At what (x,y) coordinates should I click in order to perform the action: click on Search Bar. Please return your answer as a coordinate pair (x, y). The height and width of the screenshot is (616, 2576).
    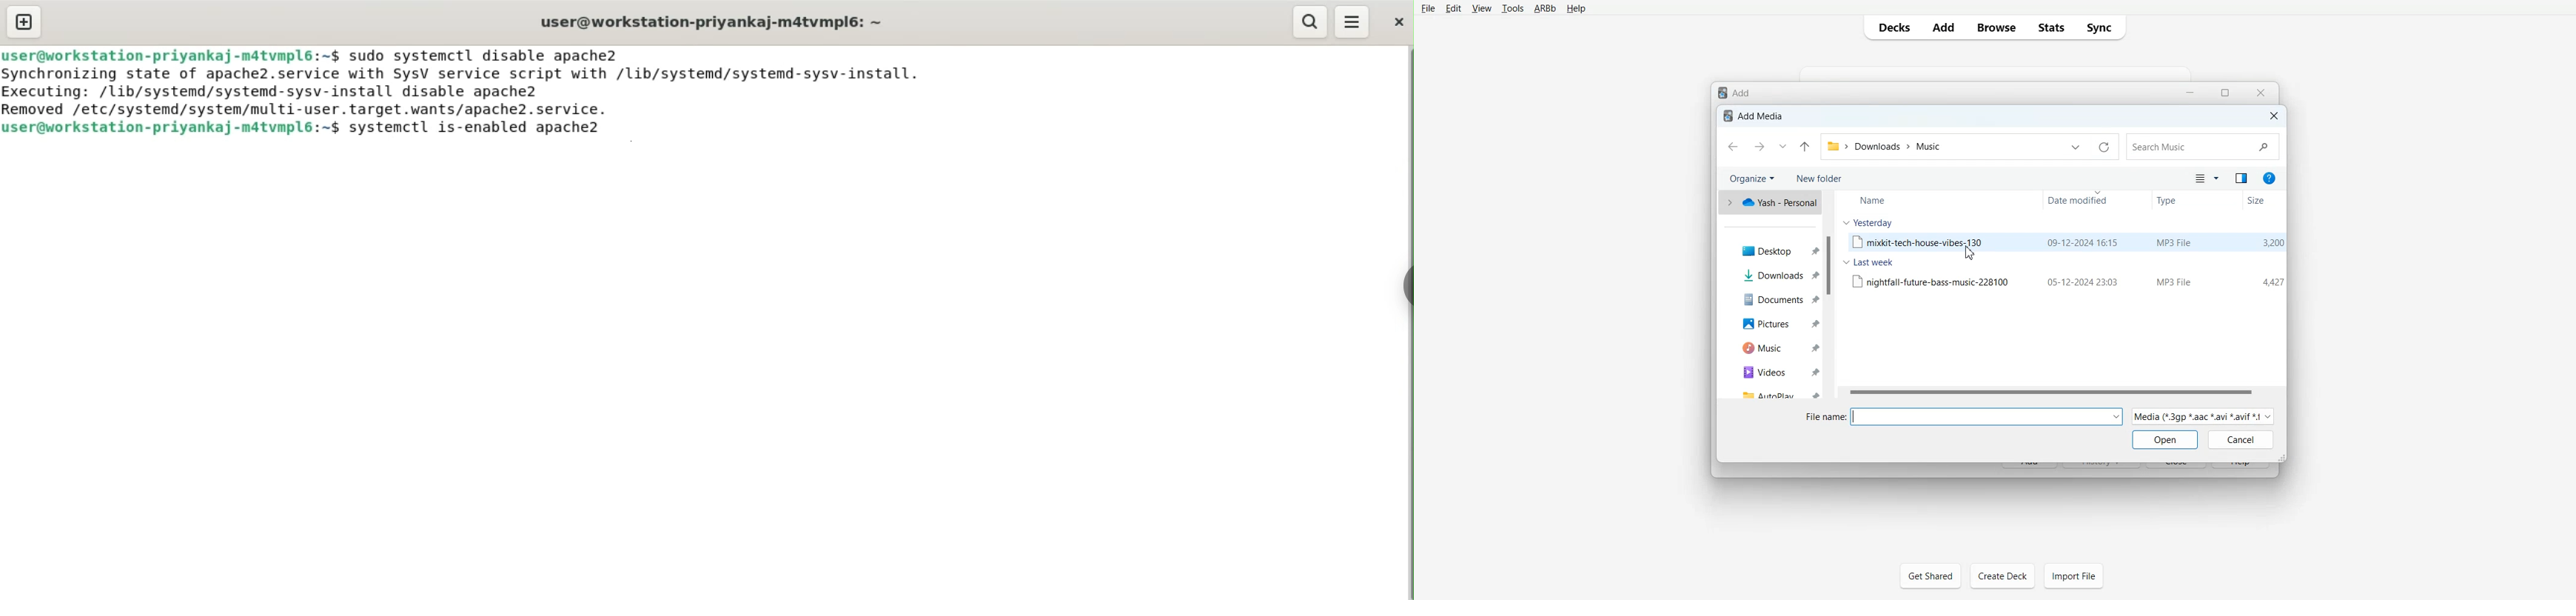
    Looking at the image, I should click on (2204, 147).